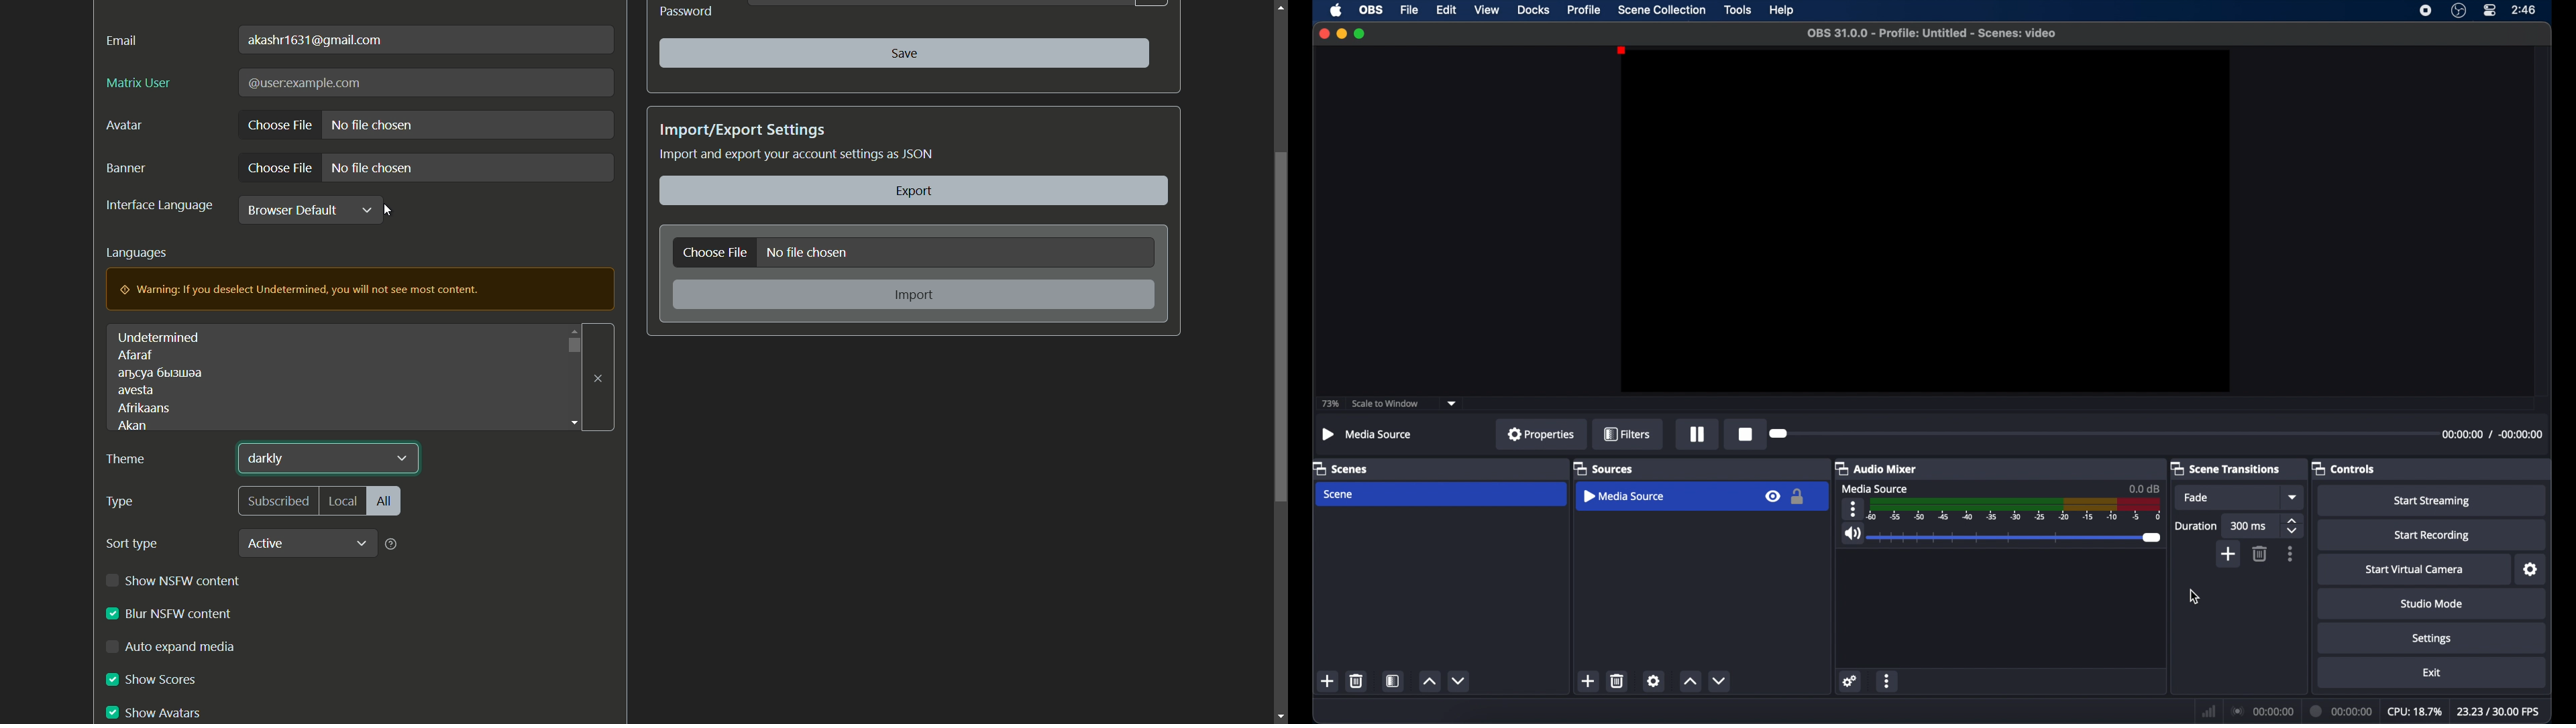  What do you see at coordinates (1487, 9) in the screenshot?
I see `view` at bounding box center [1487, 9].